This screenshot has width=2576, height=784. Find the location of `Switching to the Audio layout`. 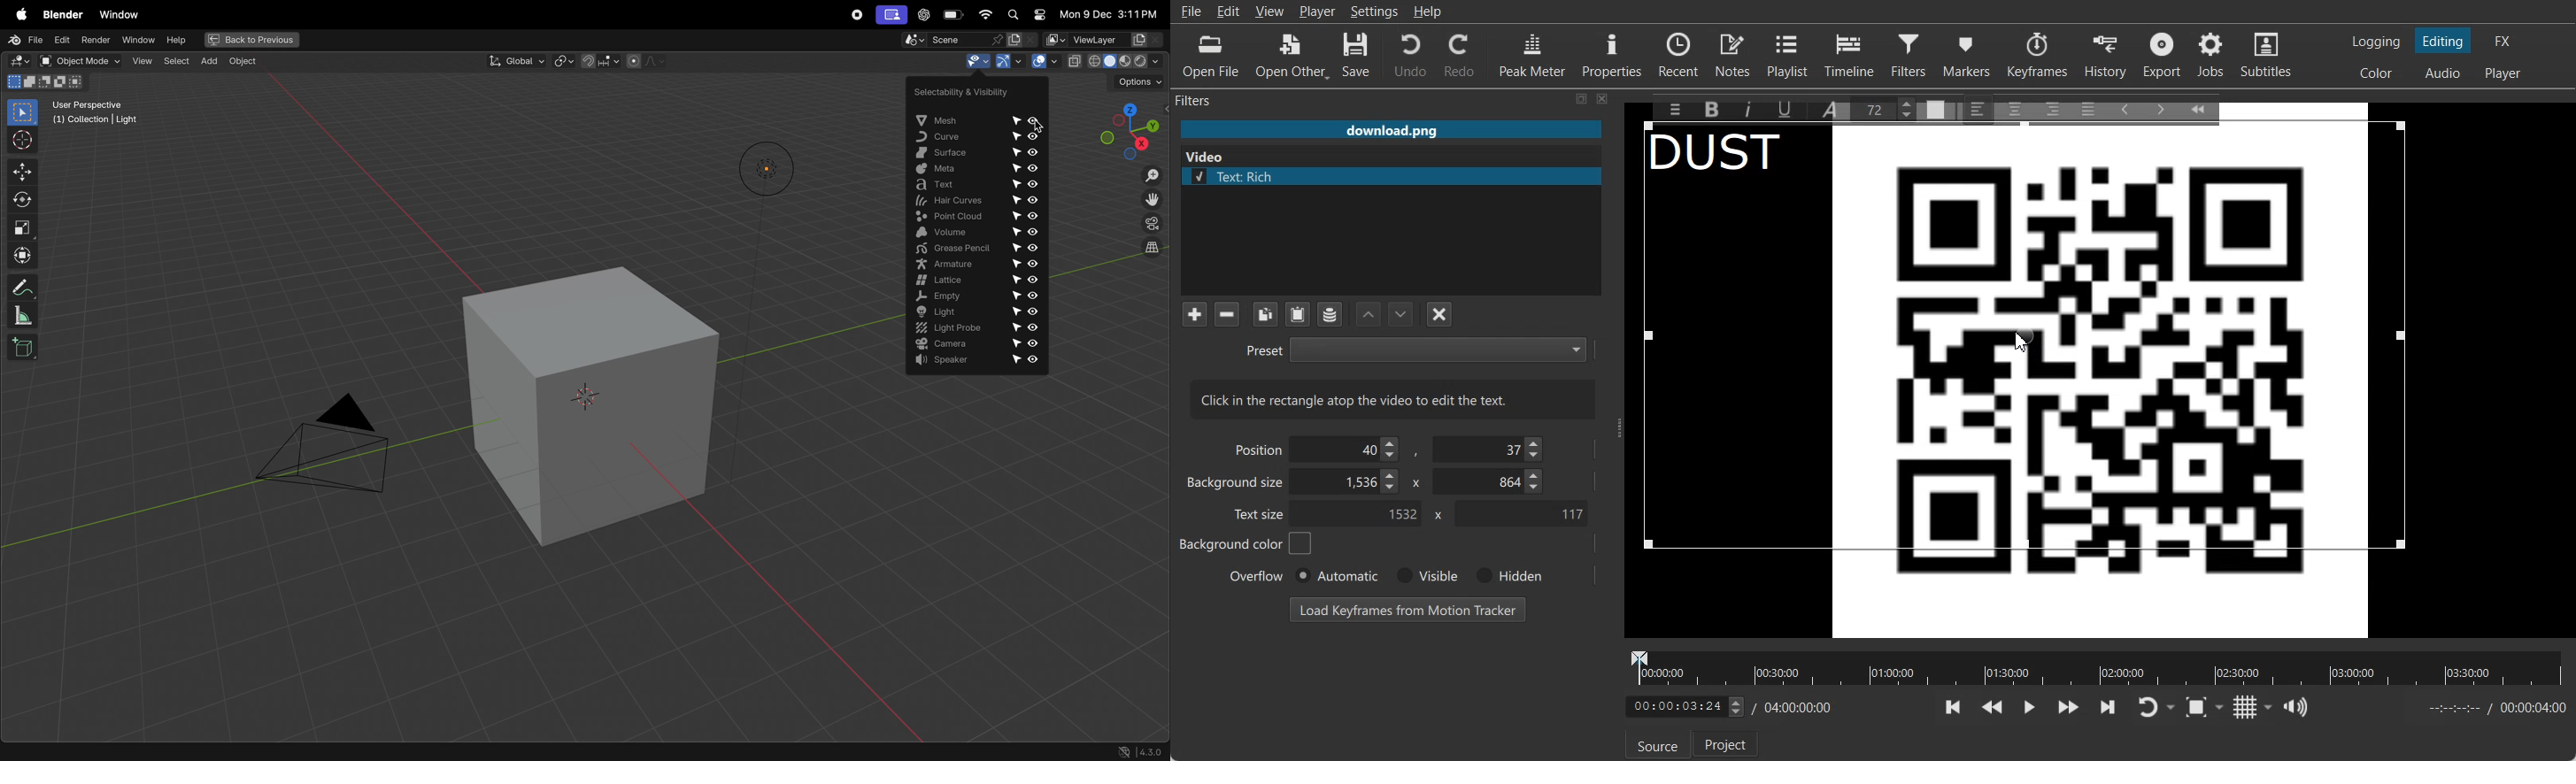

Switching to the Audio layout is located at coordinates (2444, 73).